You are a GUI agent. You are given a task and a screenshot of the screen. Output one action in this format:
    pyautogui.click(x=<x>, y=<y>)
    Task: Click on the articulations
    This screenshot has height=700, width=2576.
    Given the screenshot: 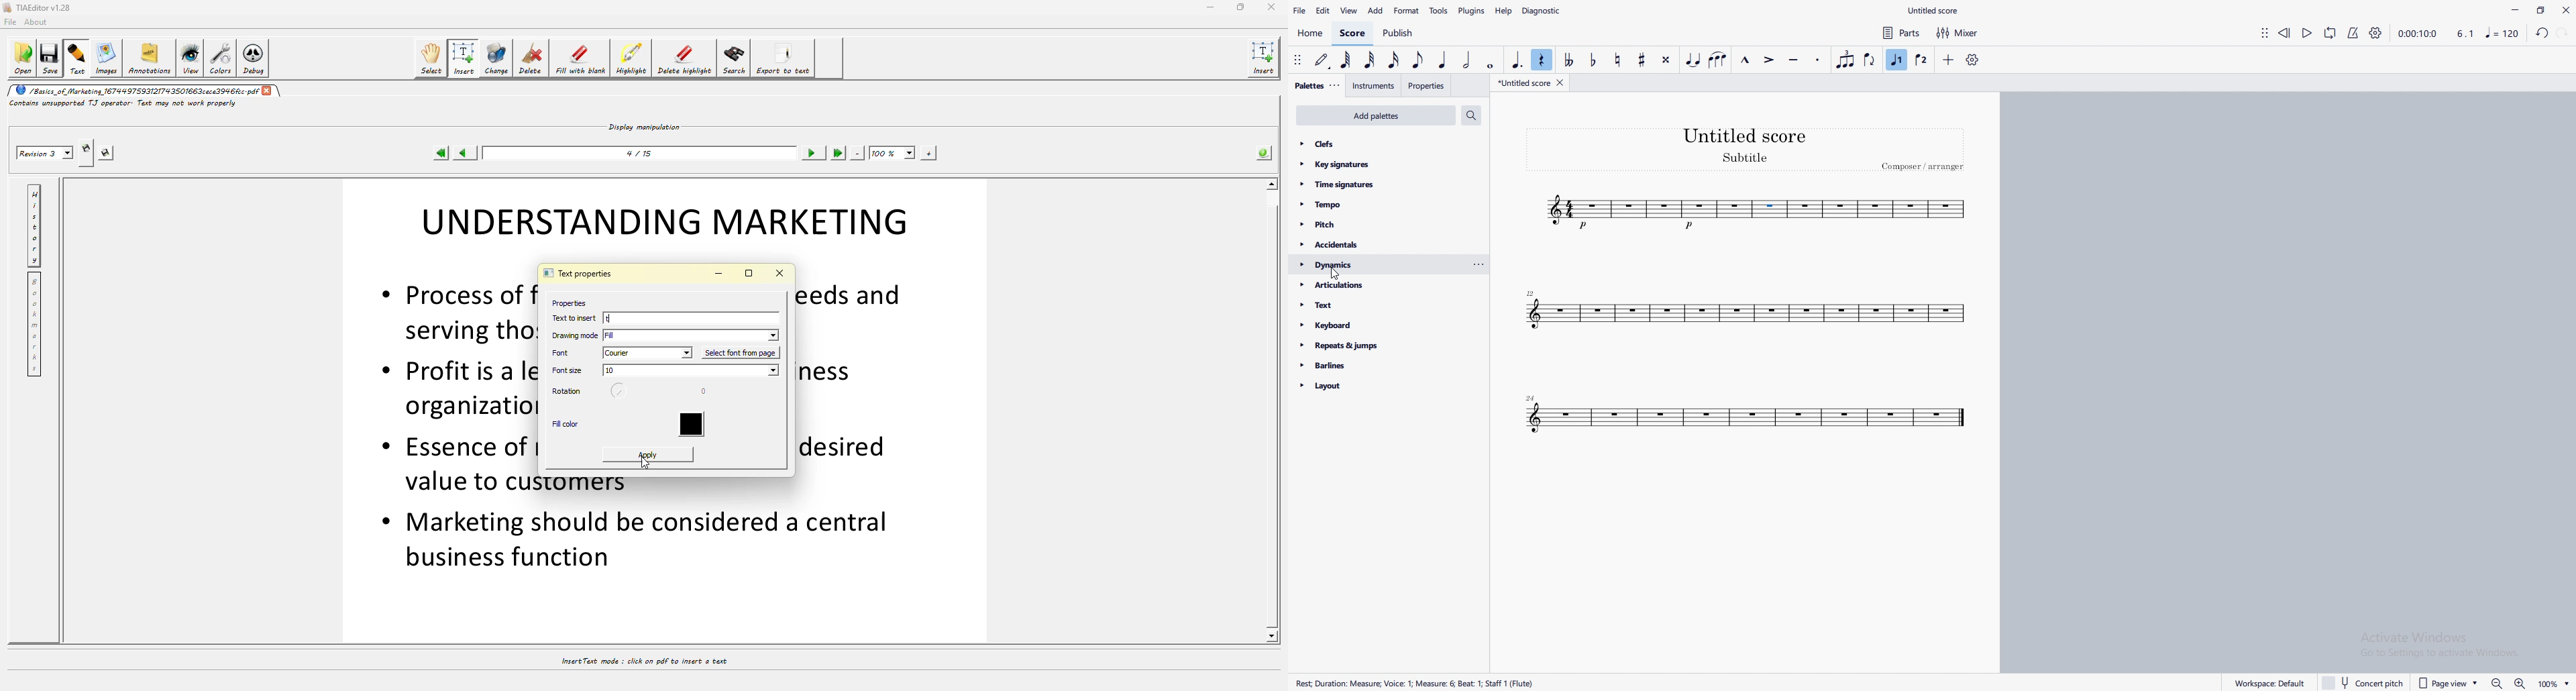 What is the action you would take?
    pyautogui.click(x=1375, y=284)
    